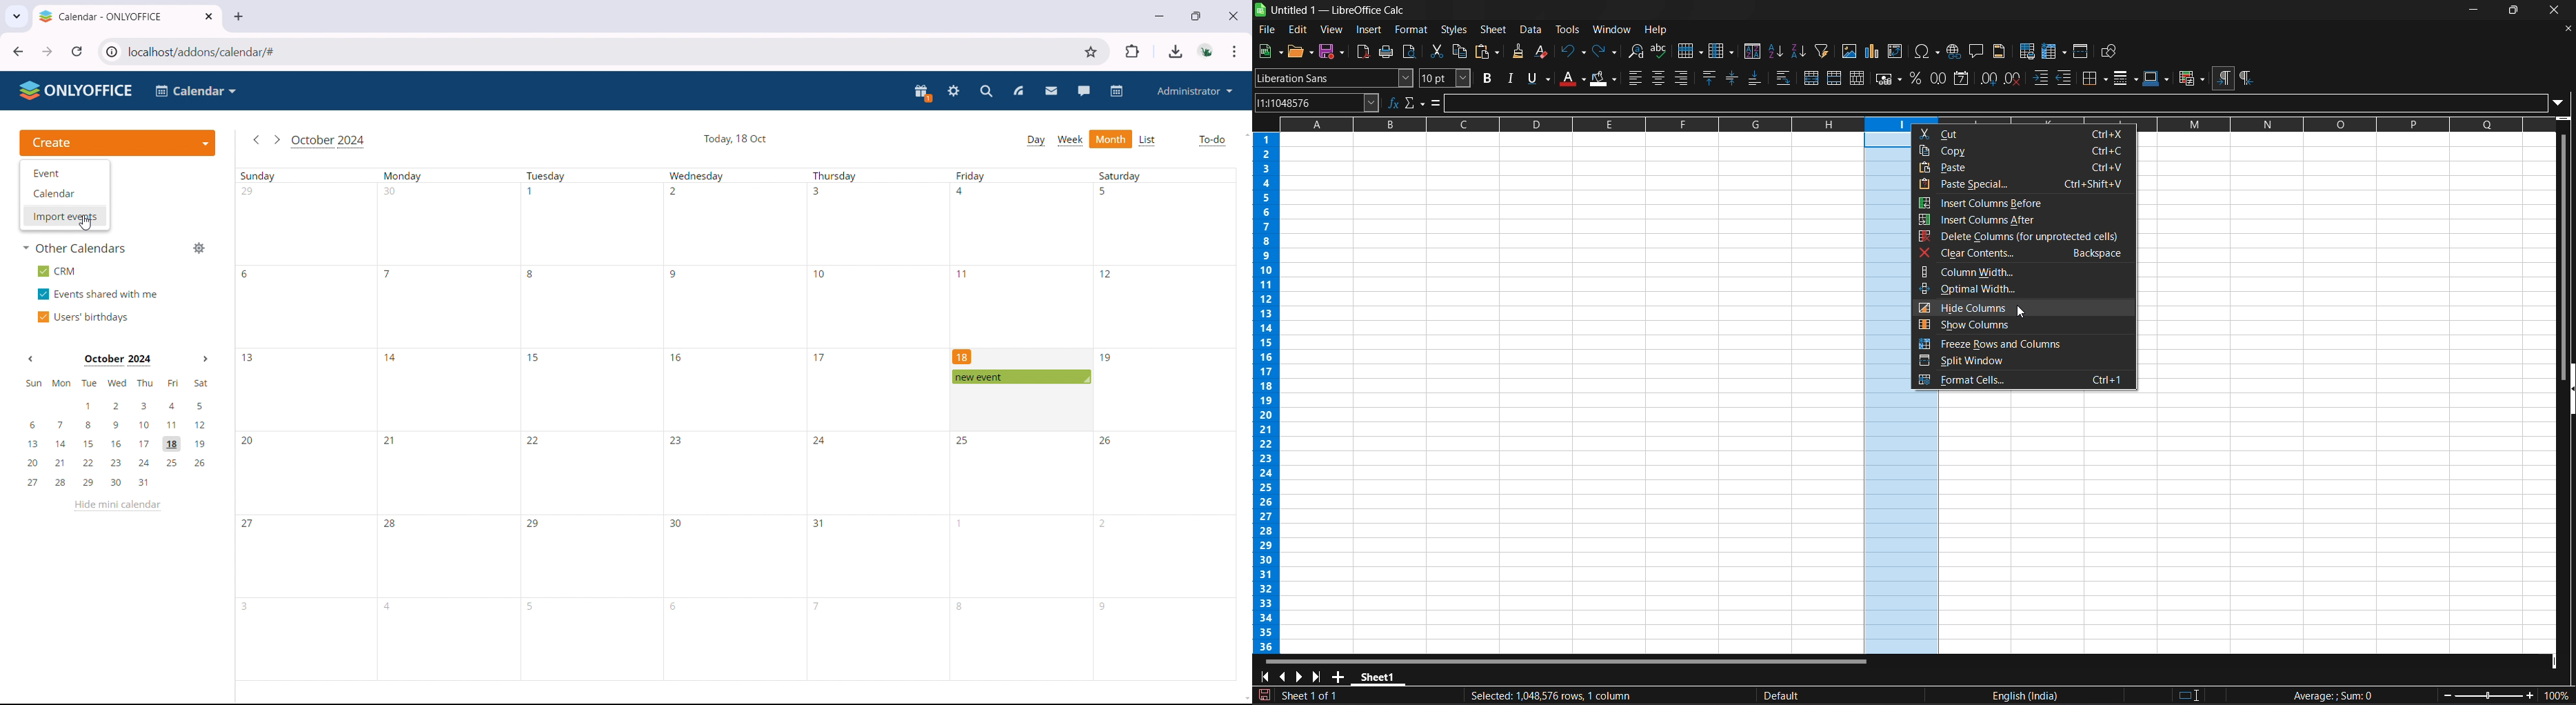 The image size is (2576, 728). Describe the element at coordinates (2024, 289) in the screenshot. I see `optimal width` at that location.